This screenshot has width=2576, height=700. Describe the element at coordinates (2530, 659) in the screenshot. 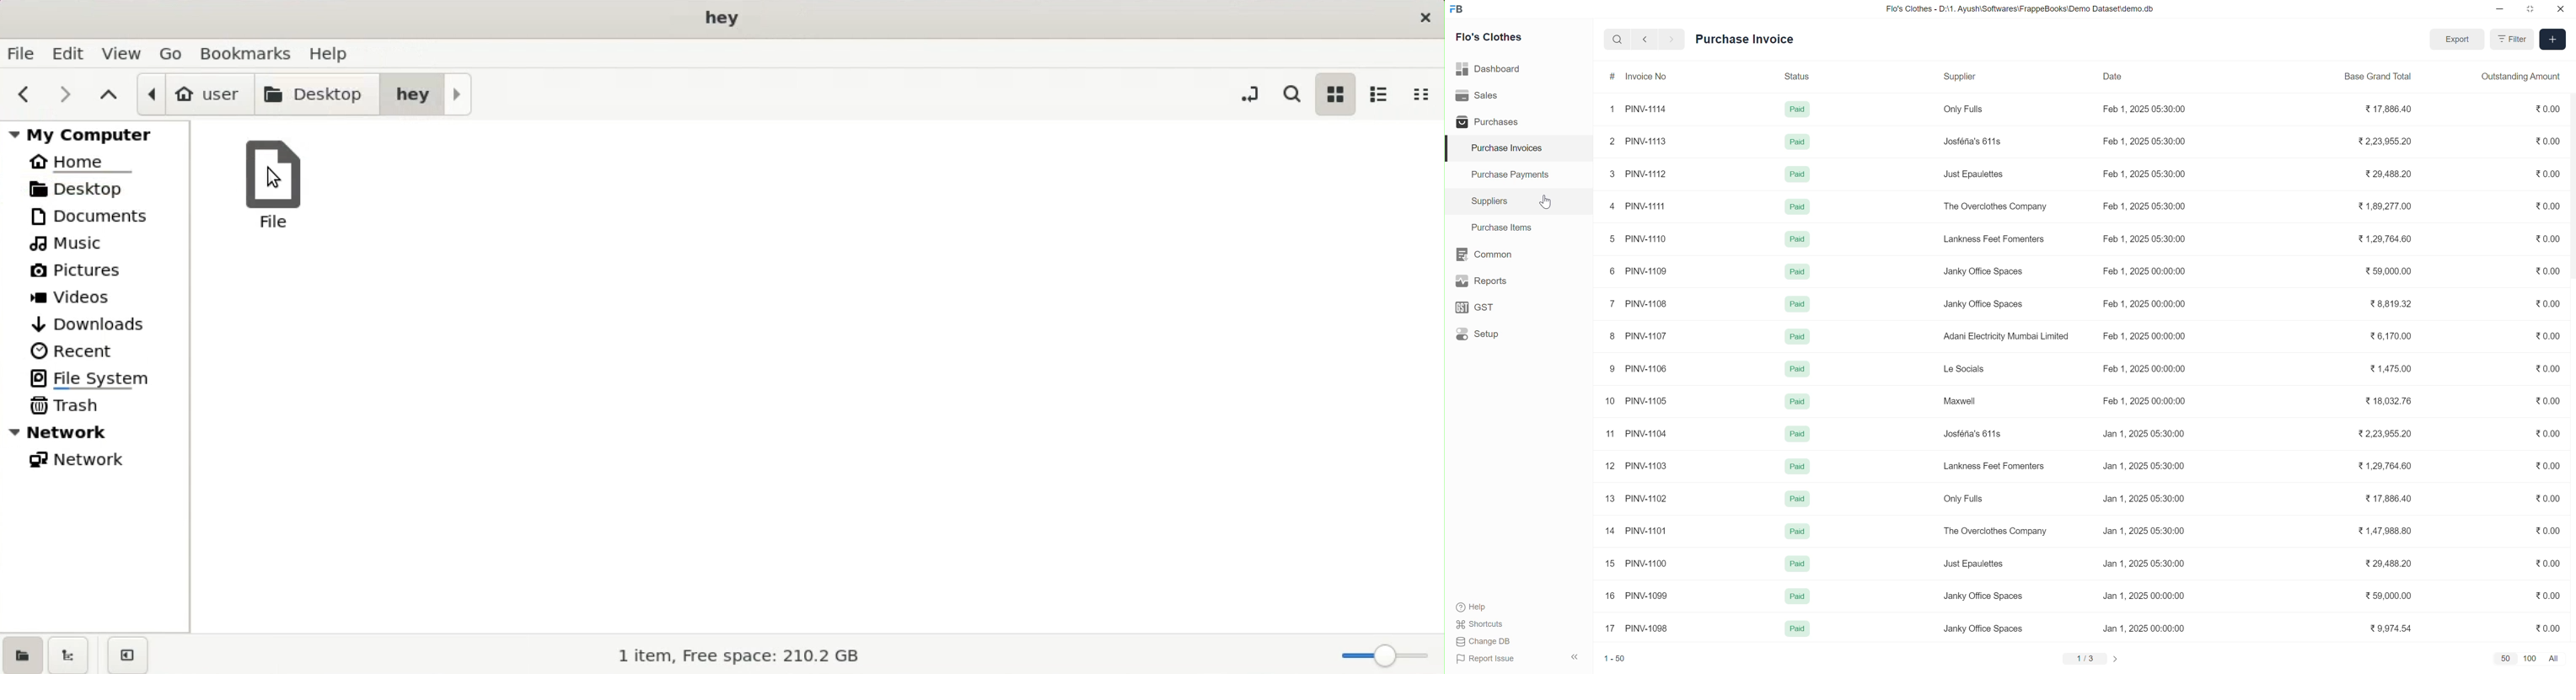

I see `100` at that location.